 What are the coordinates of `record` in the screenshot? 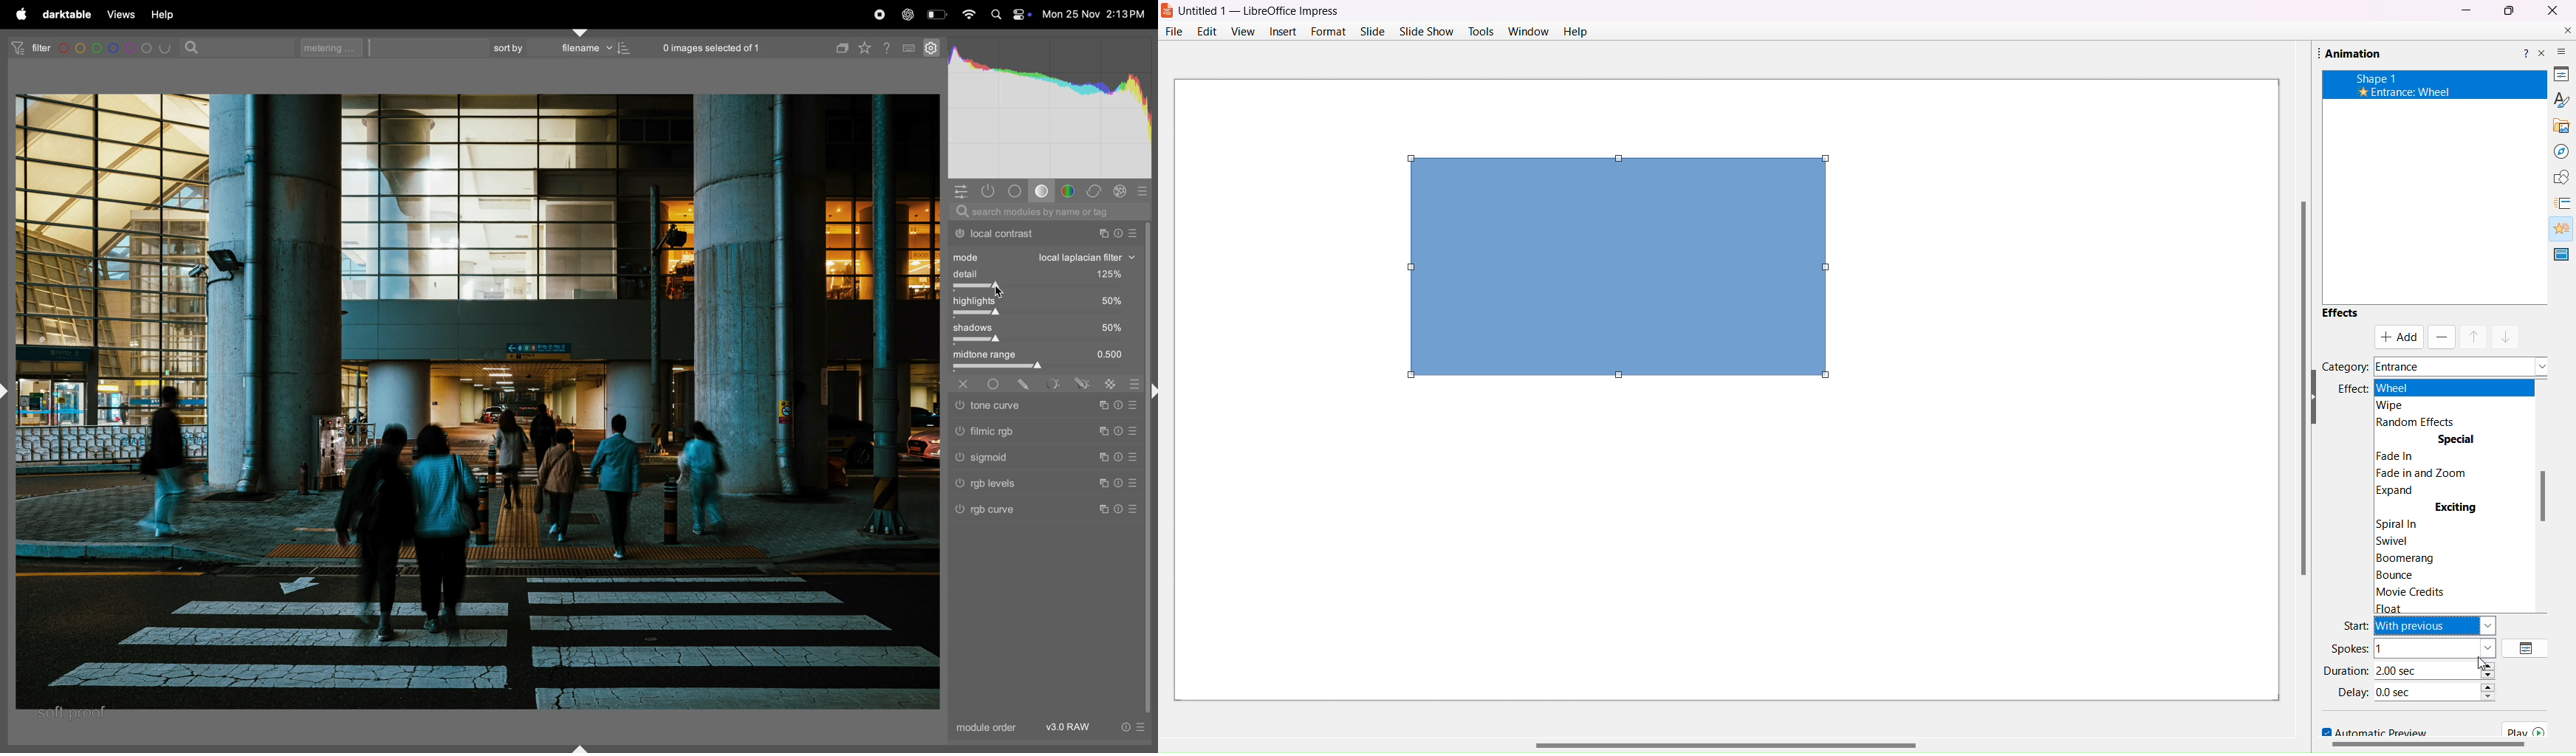 It's located at (881, 14).